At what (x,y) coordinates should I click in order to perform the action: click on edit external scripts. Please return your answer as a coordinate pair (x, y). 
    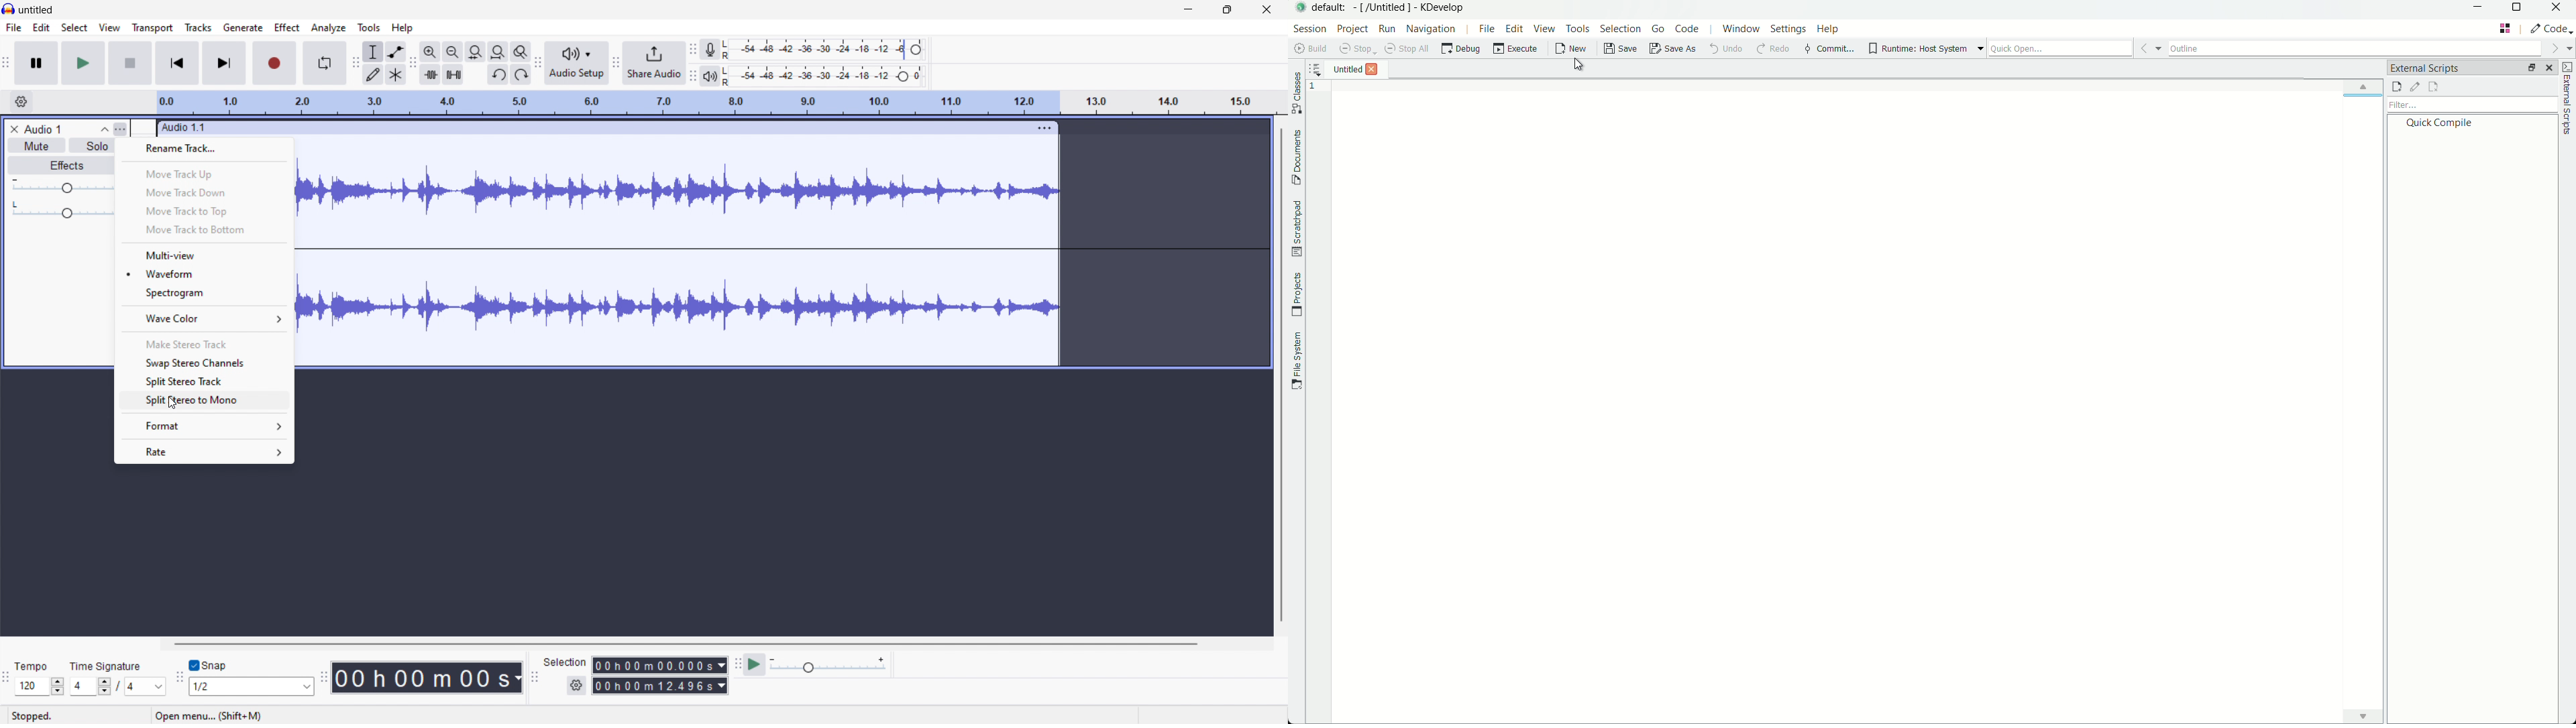
    Looking at the image, I should click on (2416, 88).